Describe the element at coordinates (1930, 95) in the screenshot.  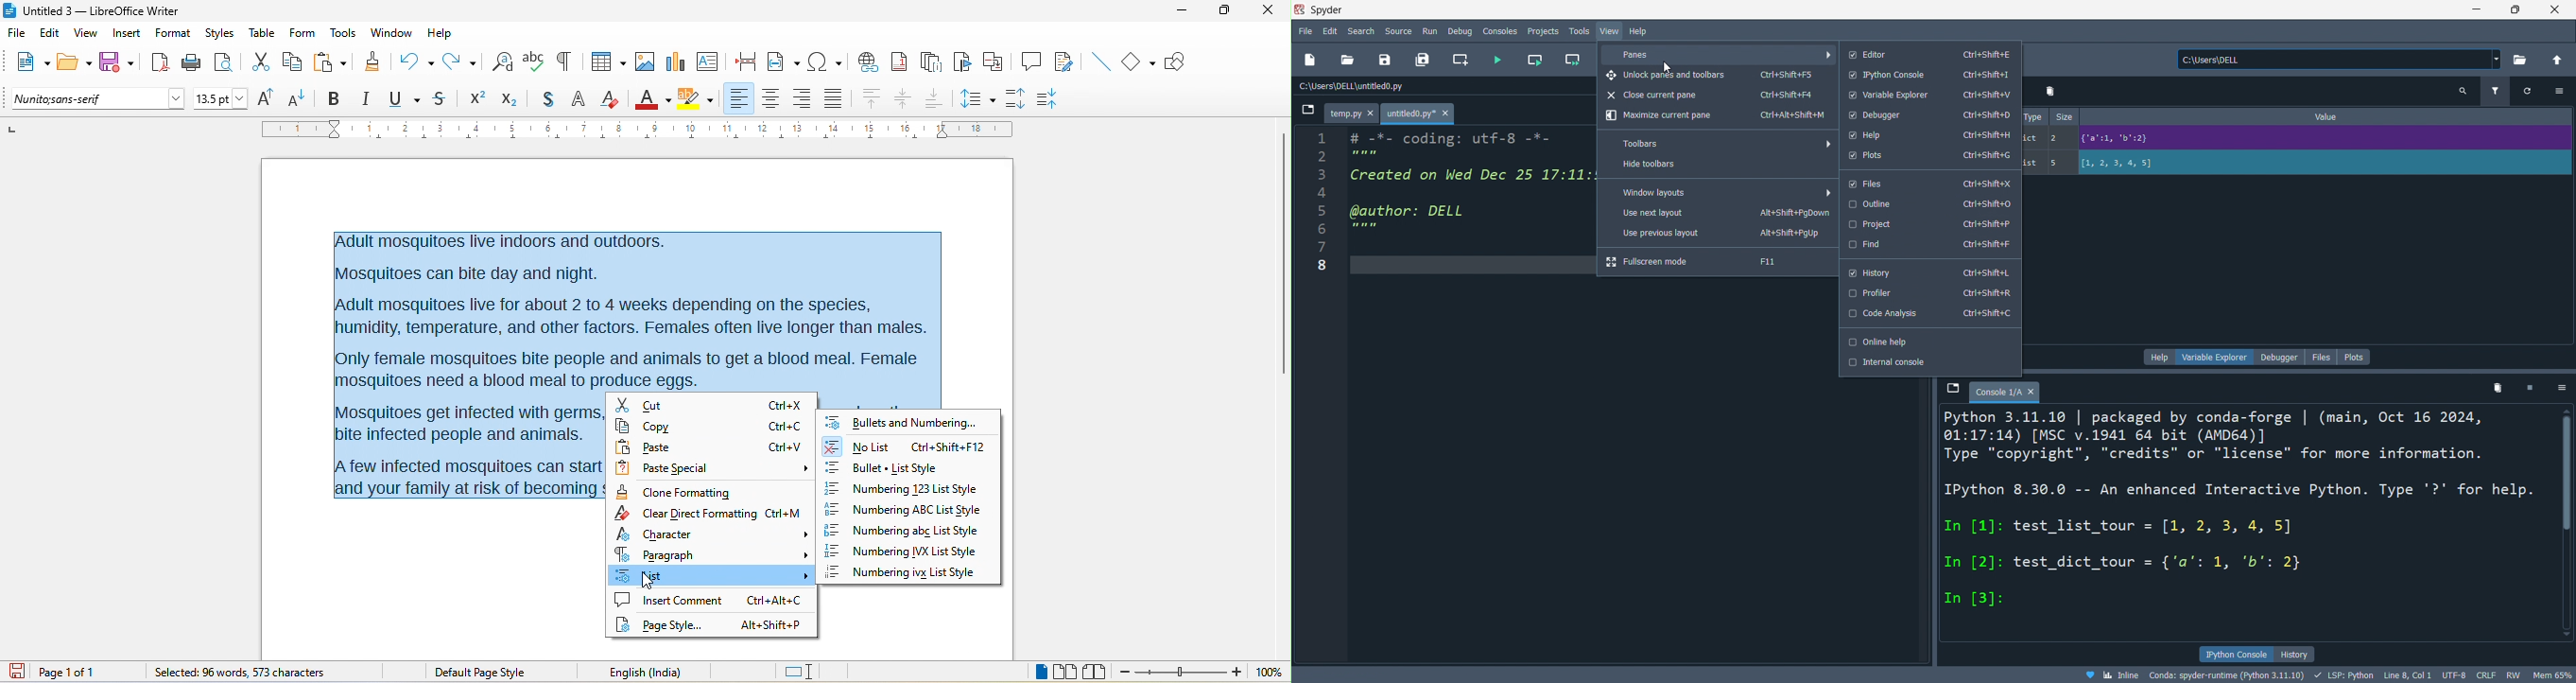
I see `variable explorer` at that location.